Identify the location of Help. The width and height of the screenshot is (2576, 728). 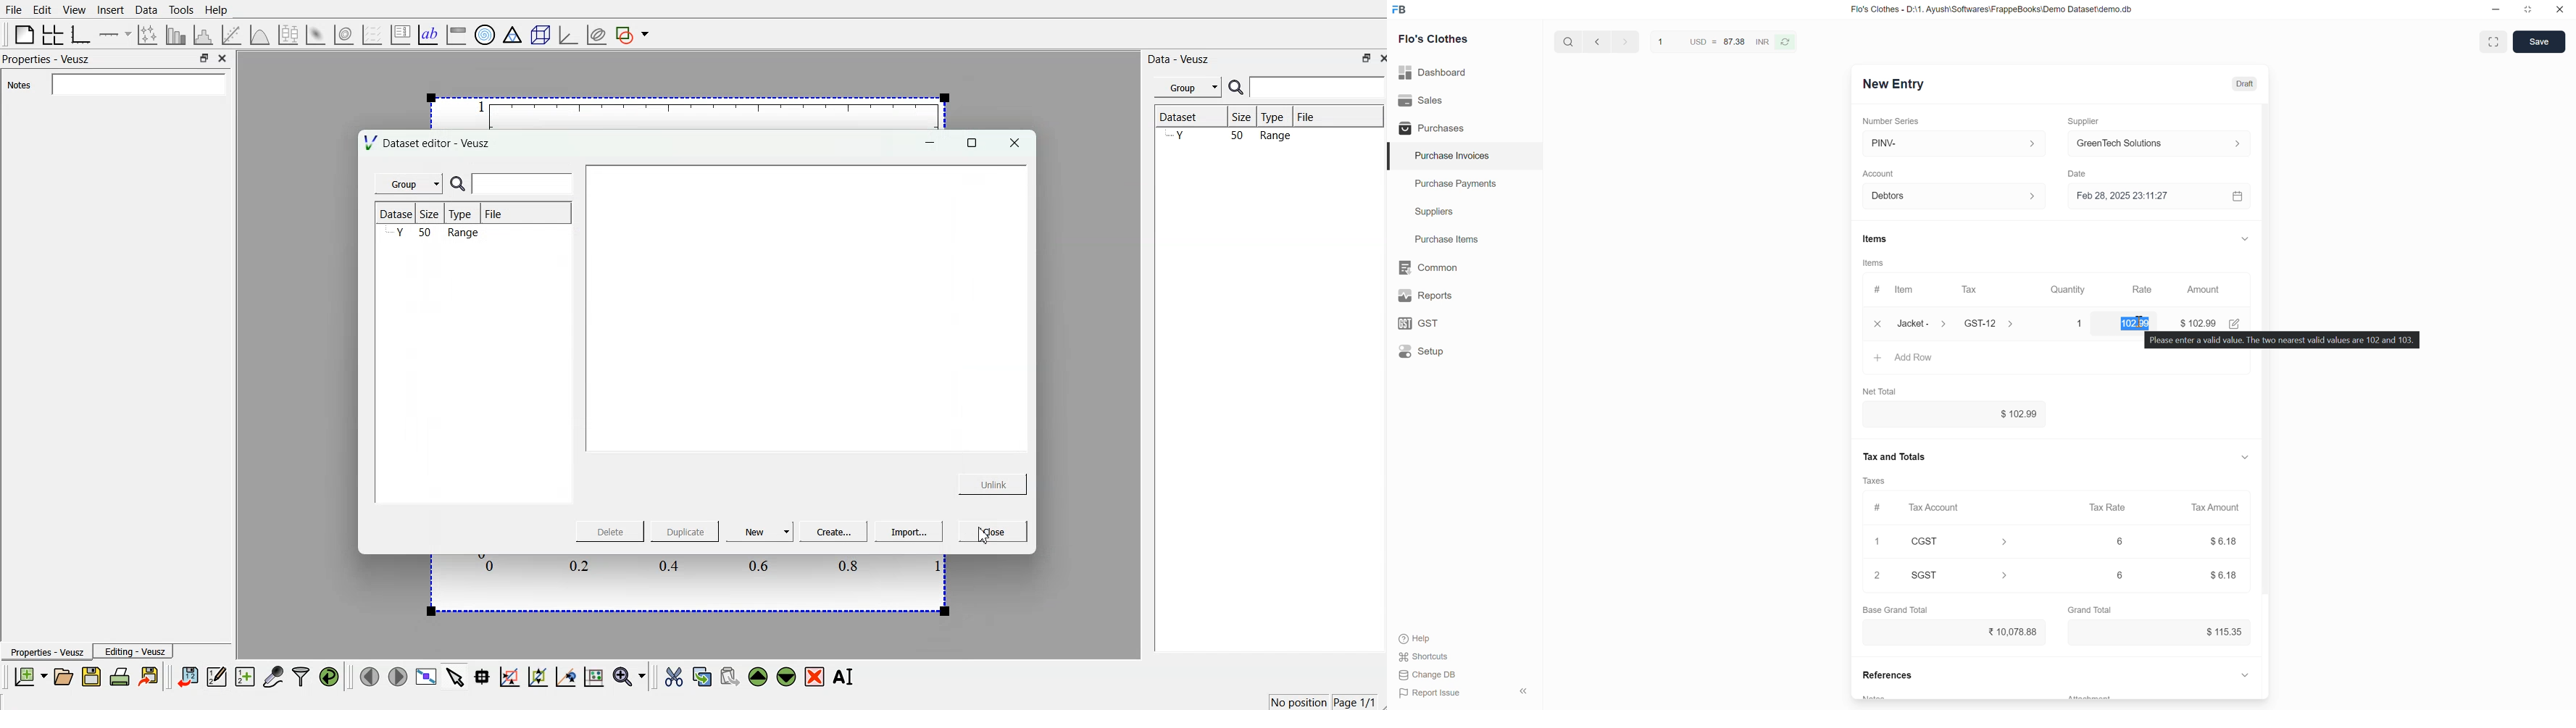
(1417, 639).